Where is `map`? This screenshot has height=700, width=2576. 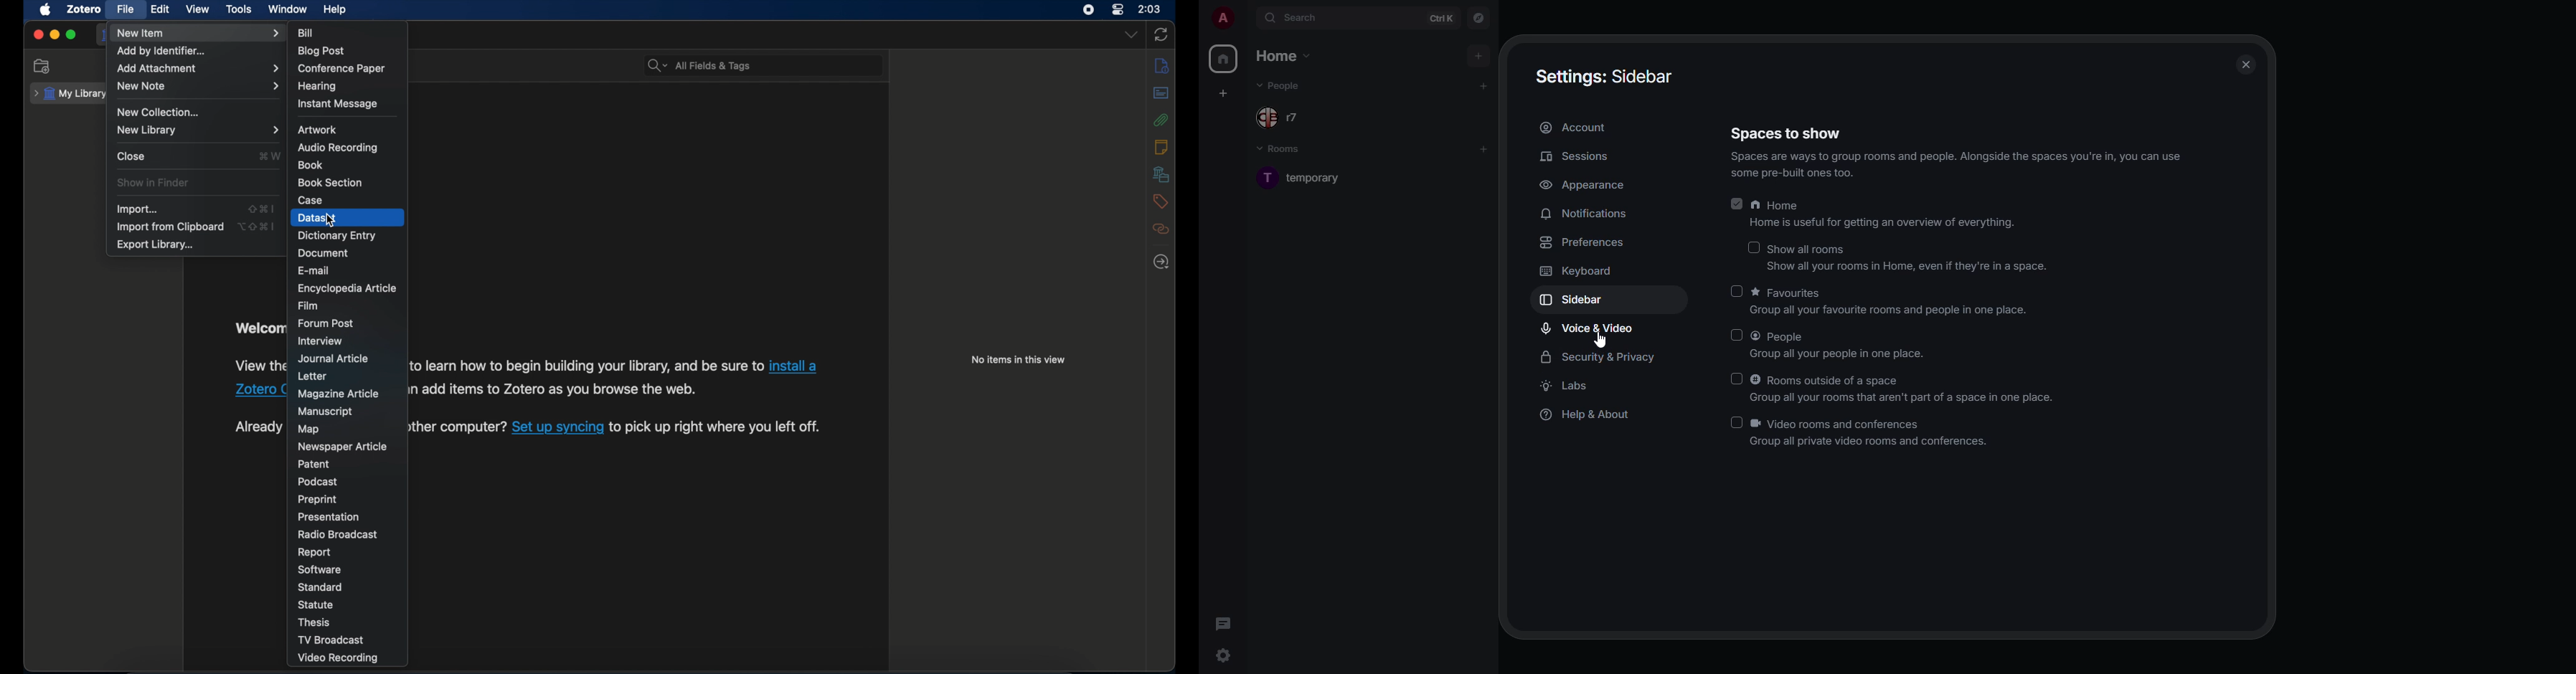
map is located at coordinates (308, 429).